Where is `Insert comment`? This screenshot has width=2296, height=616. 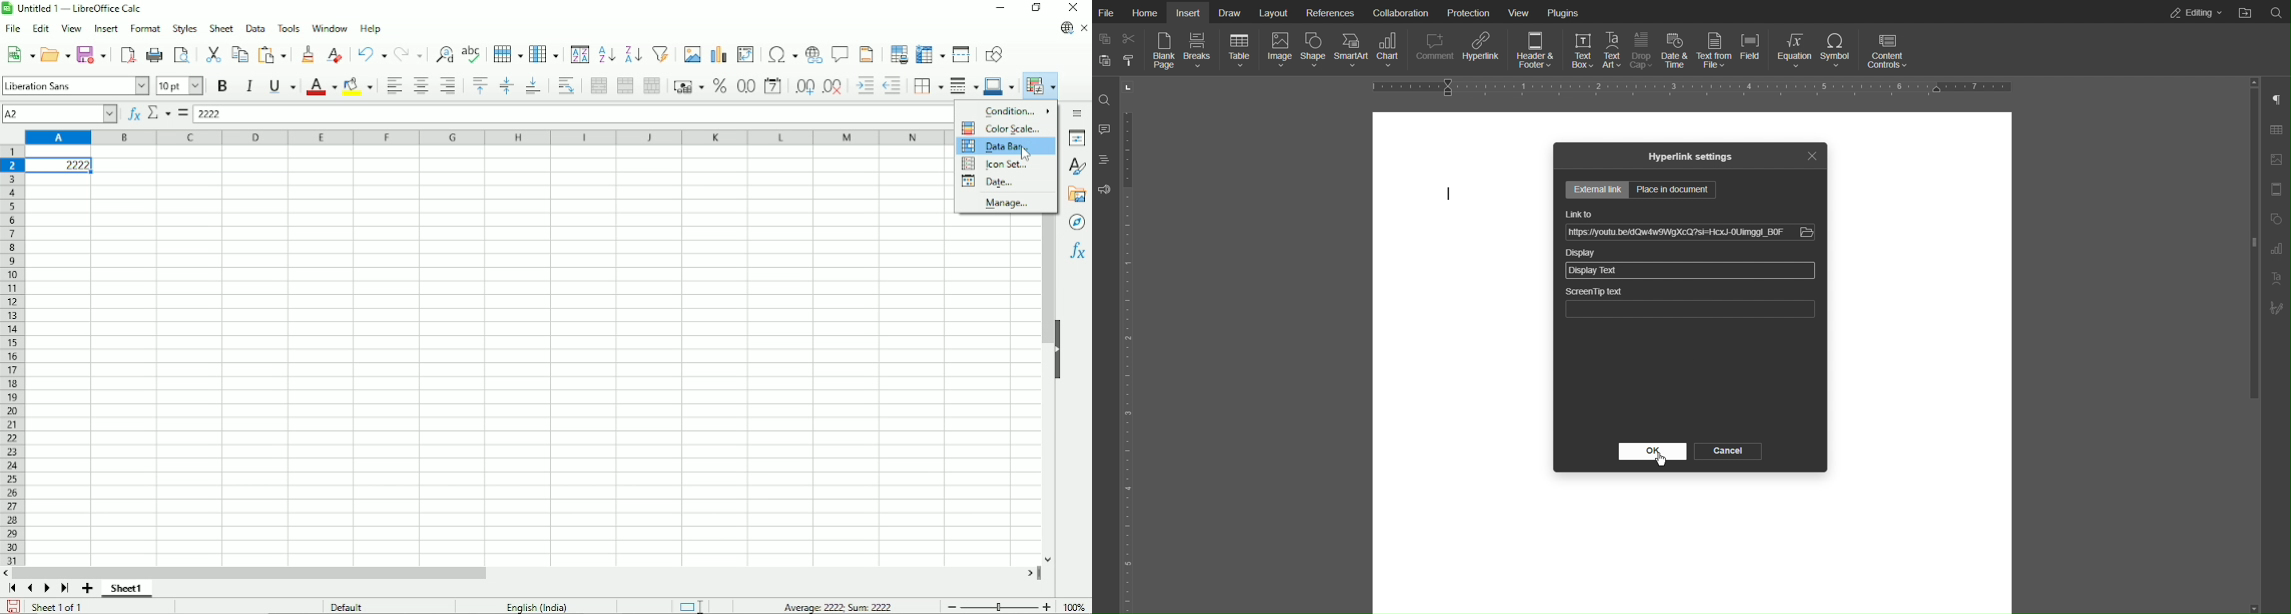
Insert comment is located at coordinates (838, 54).